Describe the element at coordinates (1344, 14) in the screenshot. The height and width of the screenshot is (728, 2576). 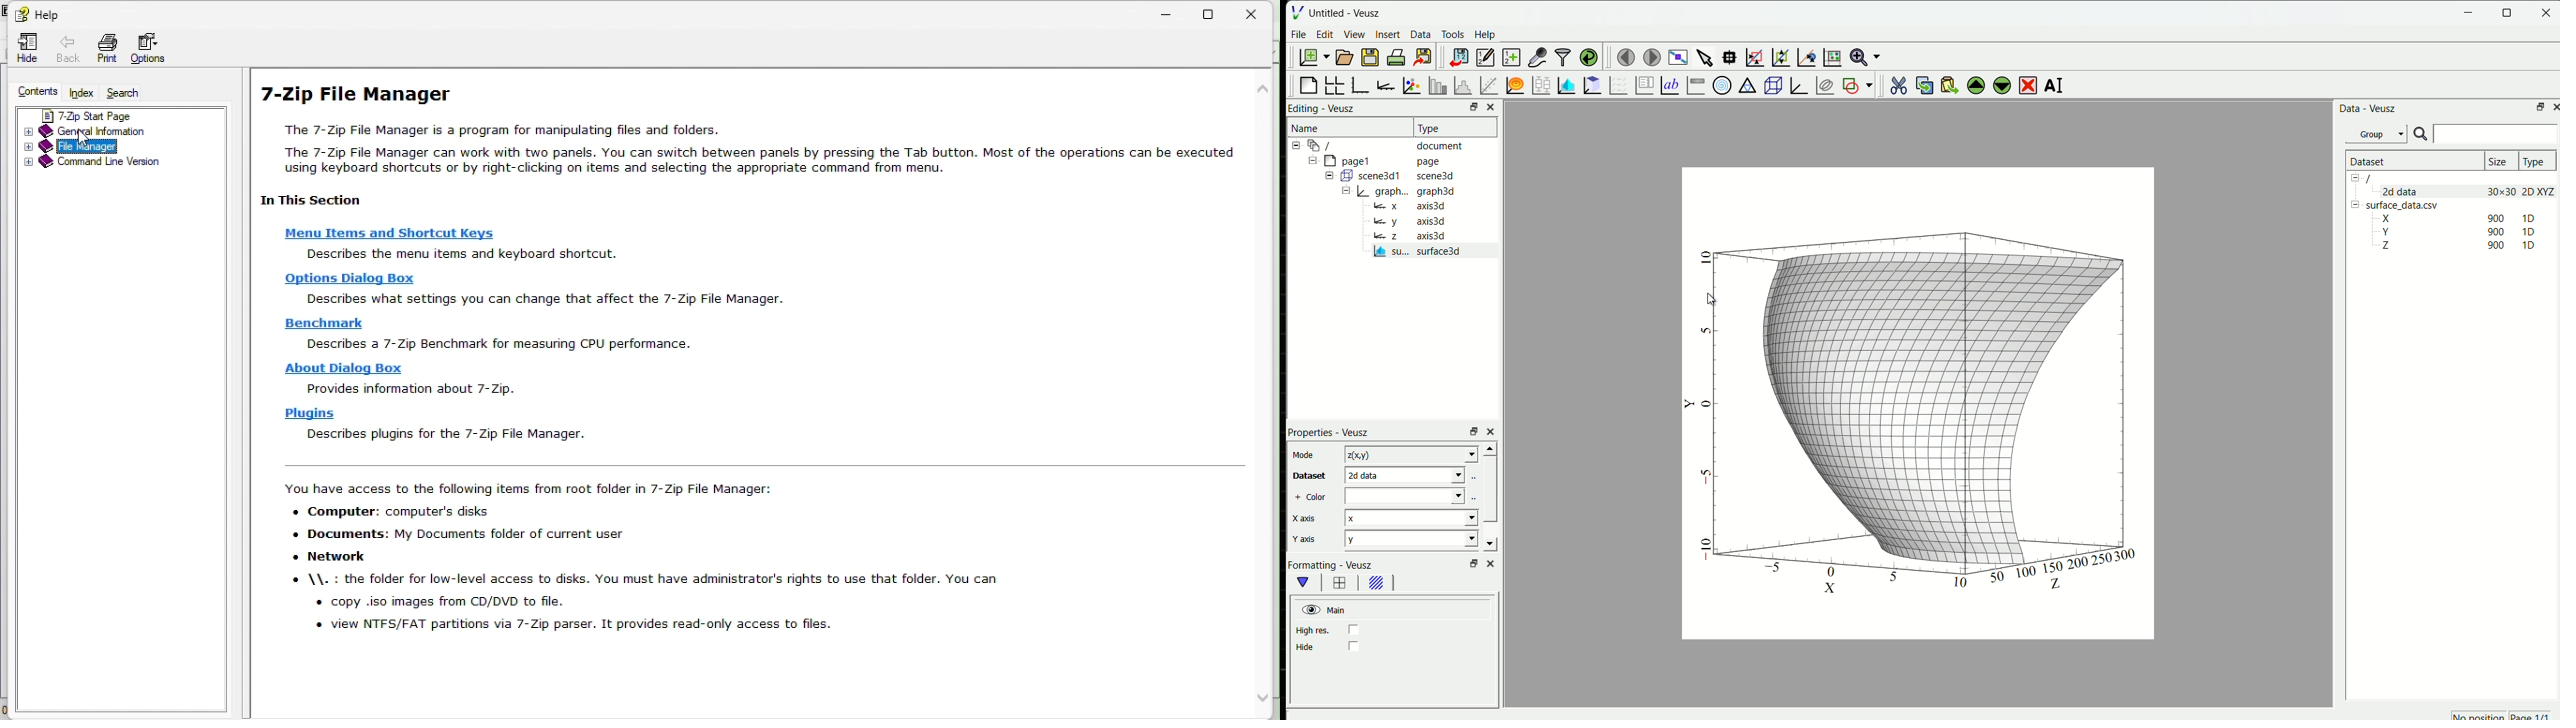
I see `Untitled - Veusz` at that location.